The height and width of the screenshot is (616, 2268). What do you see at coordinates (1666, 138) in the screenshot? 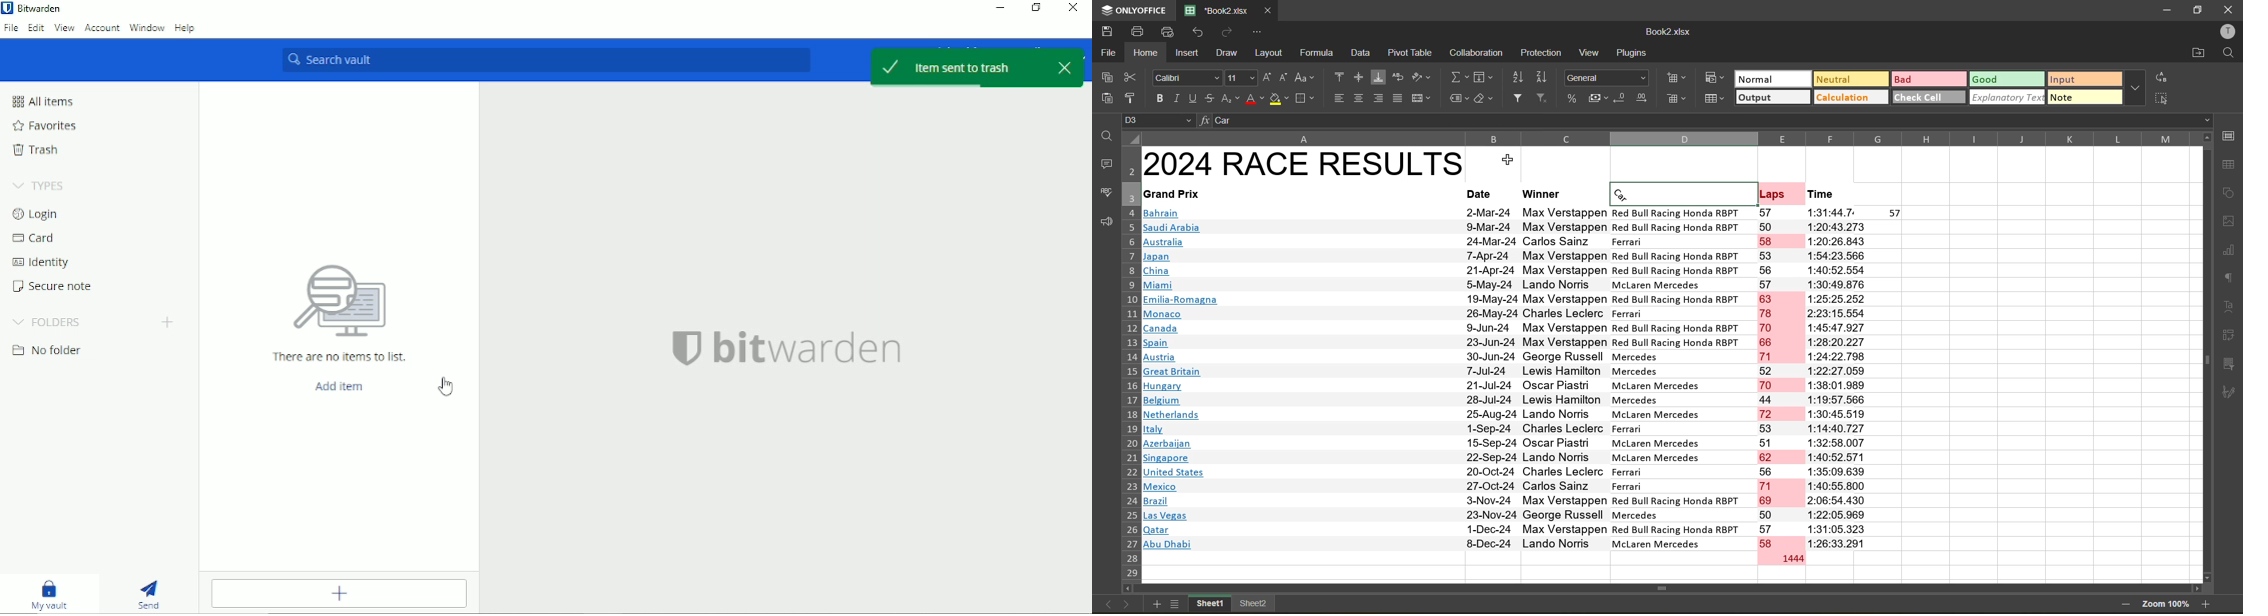
I see `column names` at bounding box center [1666, 138].